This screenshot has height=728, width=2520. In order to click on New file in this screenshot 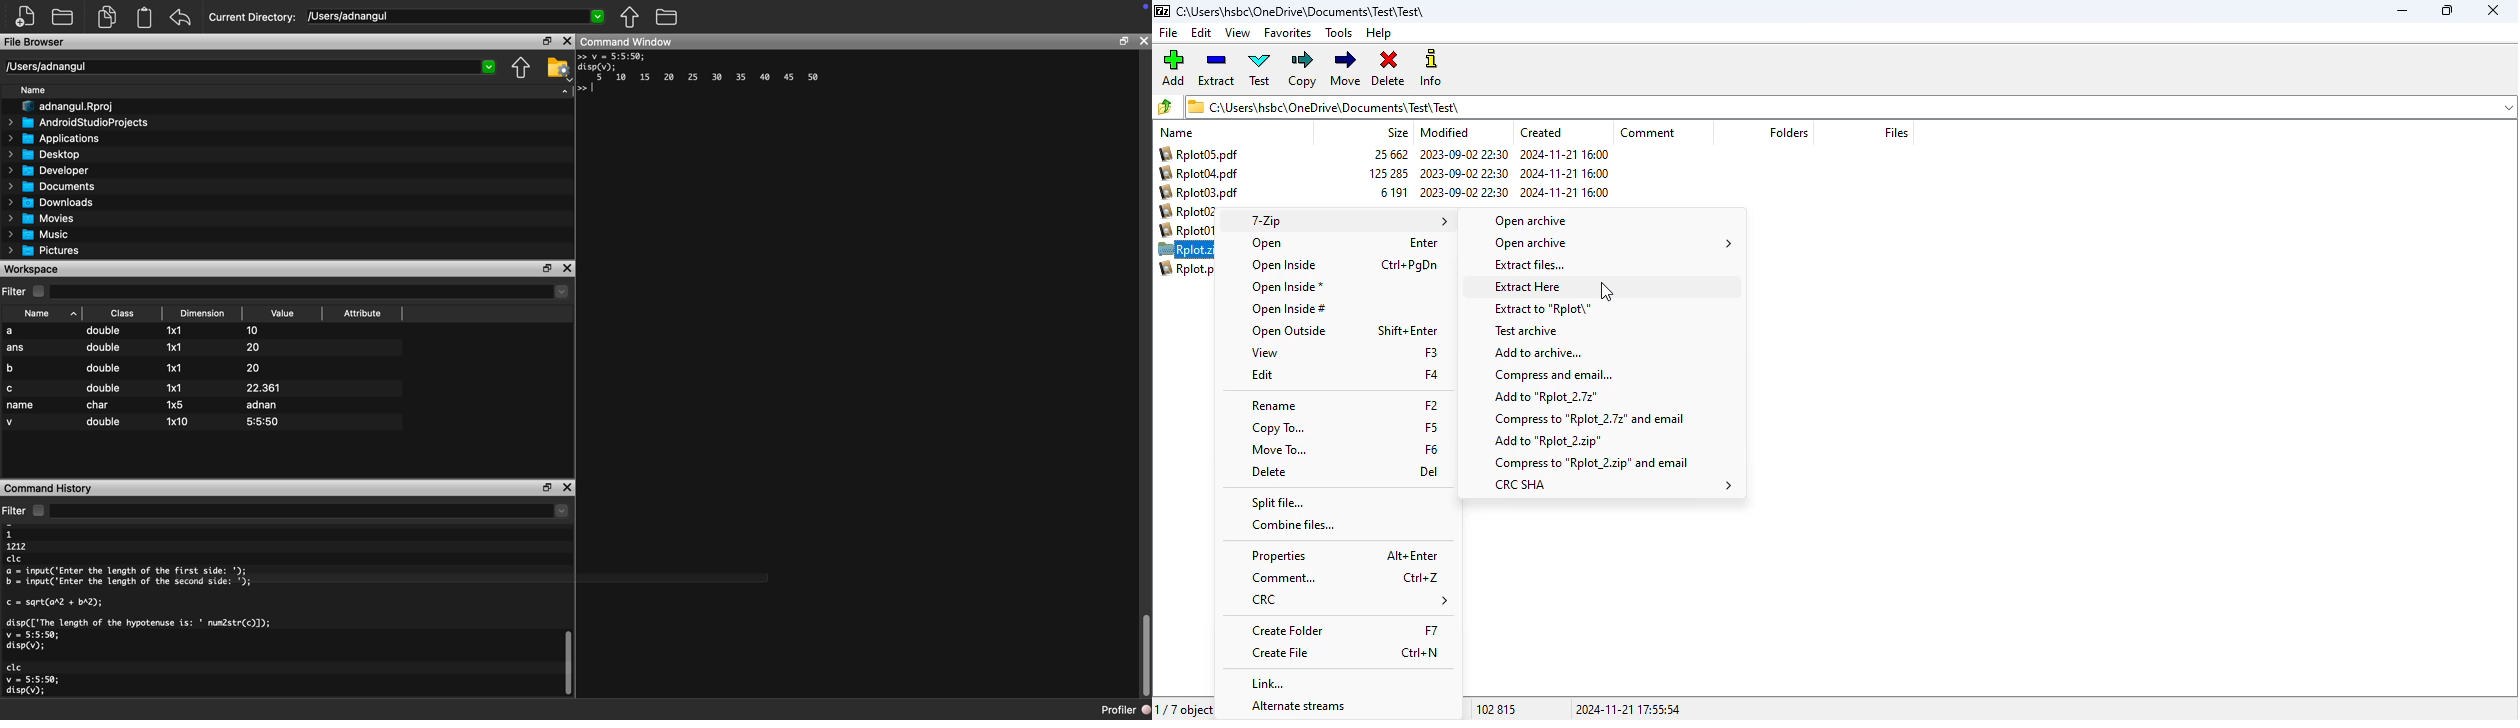, I will do `click(26, 15)`.